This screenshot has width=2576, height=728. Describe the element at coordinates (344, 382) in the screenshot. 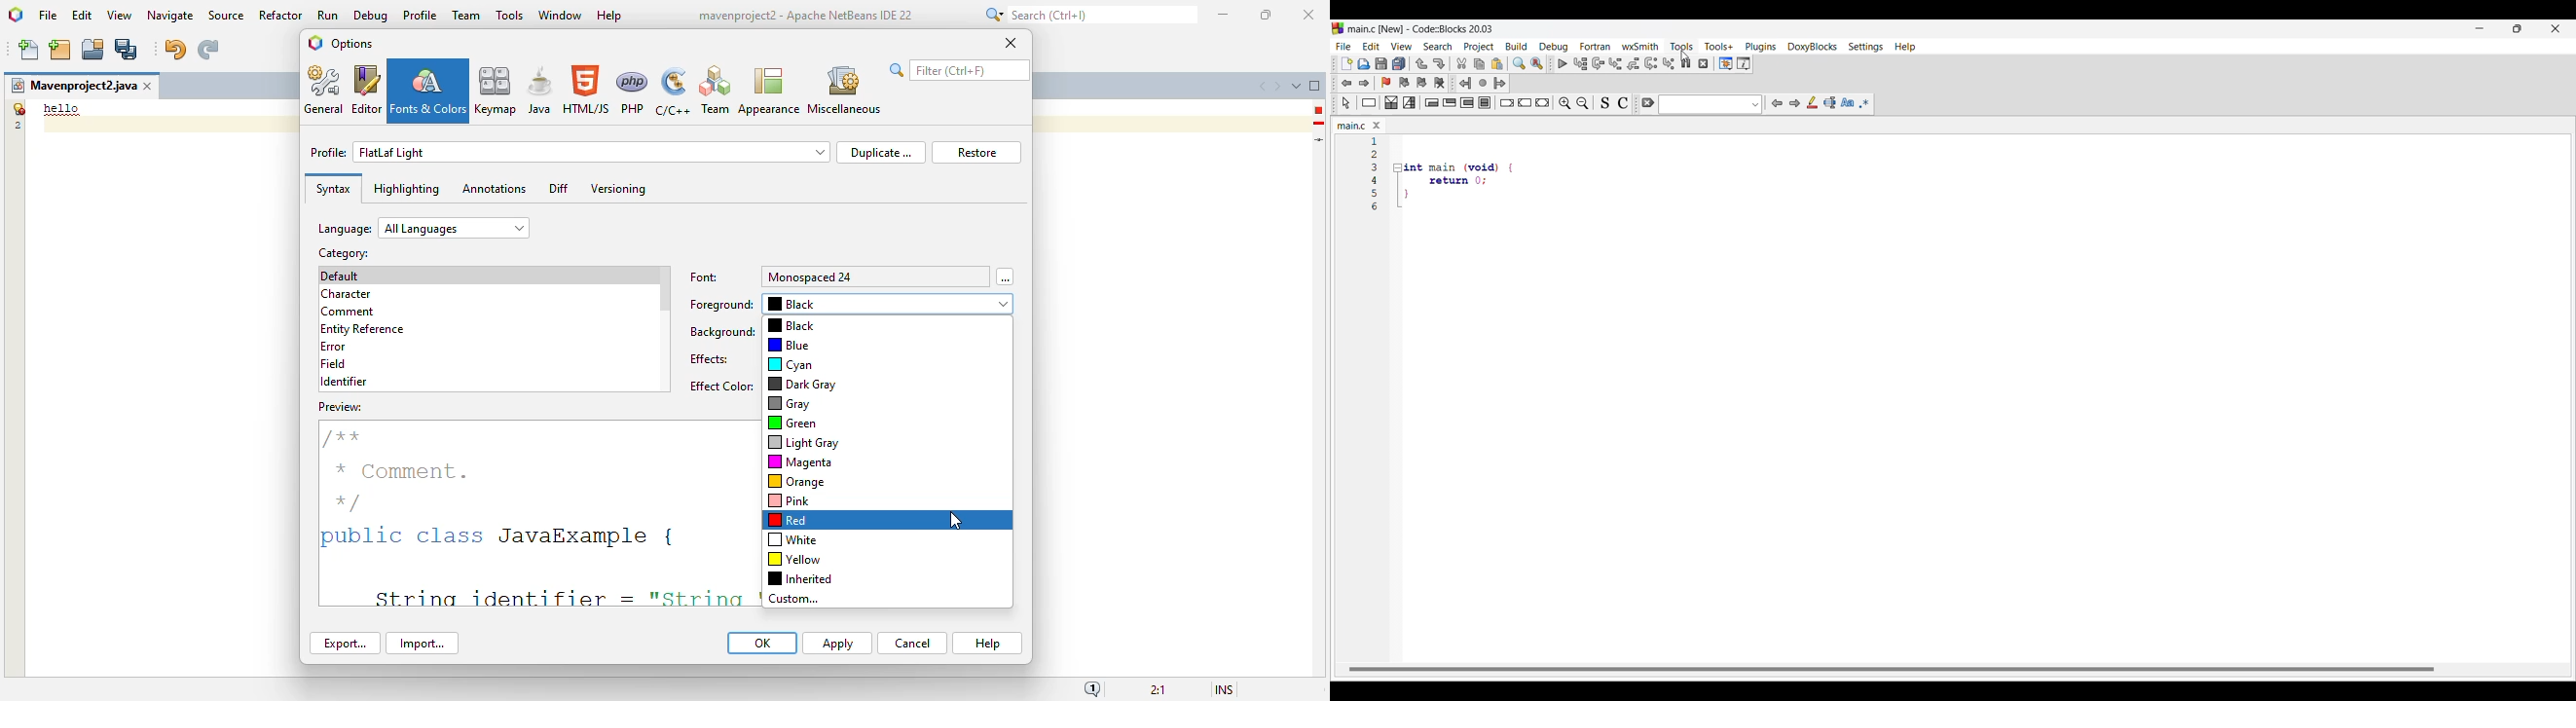

I see `identifier` at that location.